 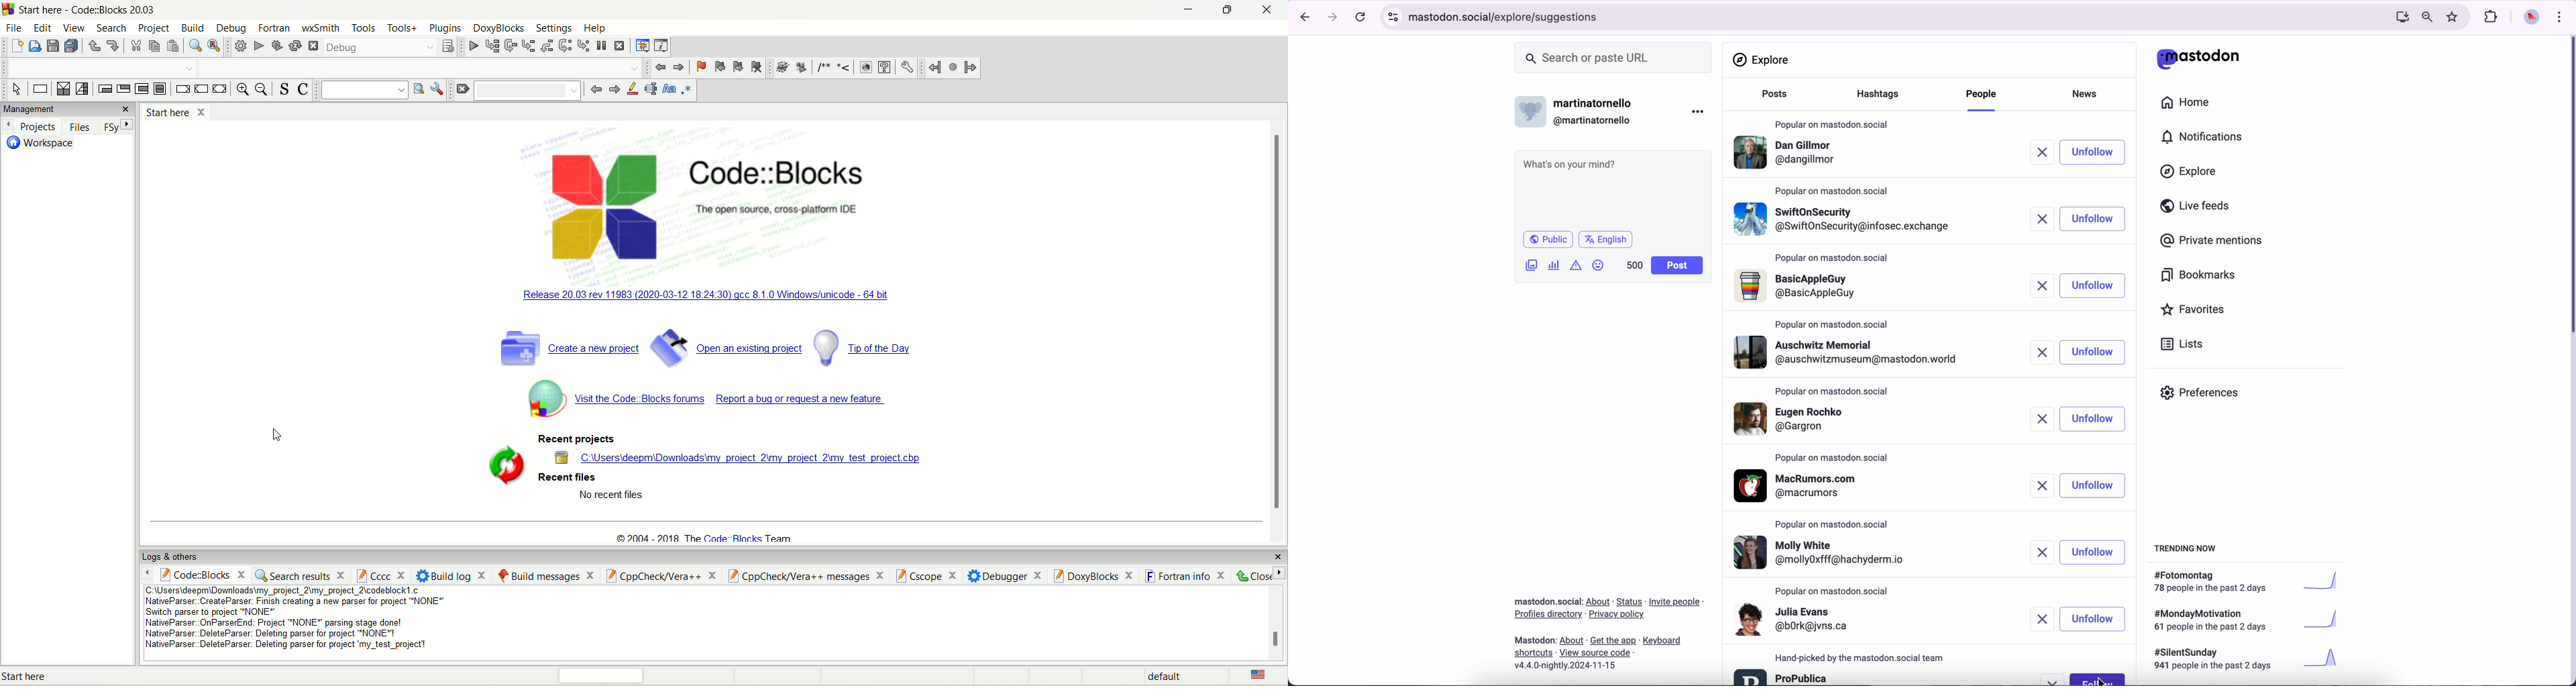 I want to click on click on explore button, so click(x=2191, y=176).